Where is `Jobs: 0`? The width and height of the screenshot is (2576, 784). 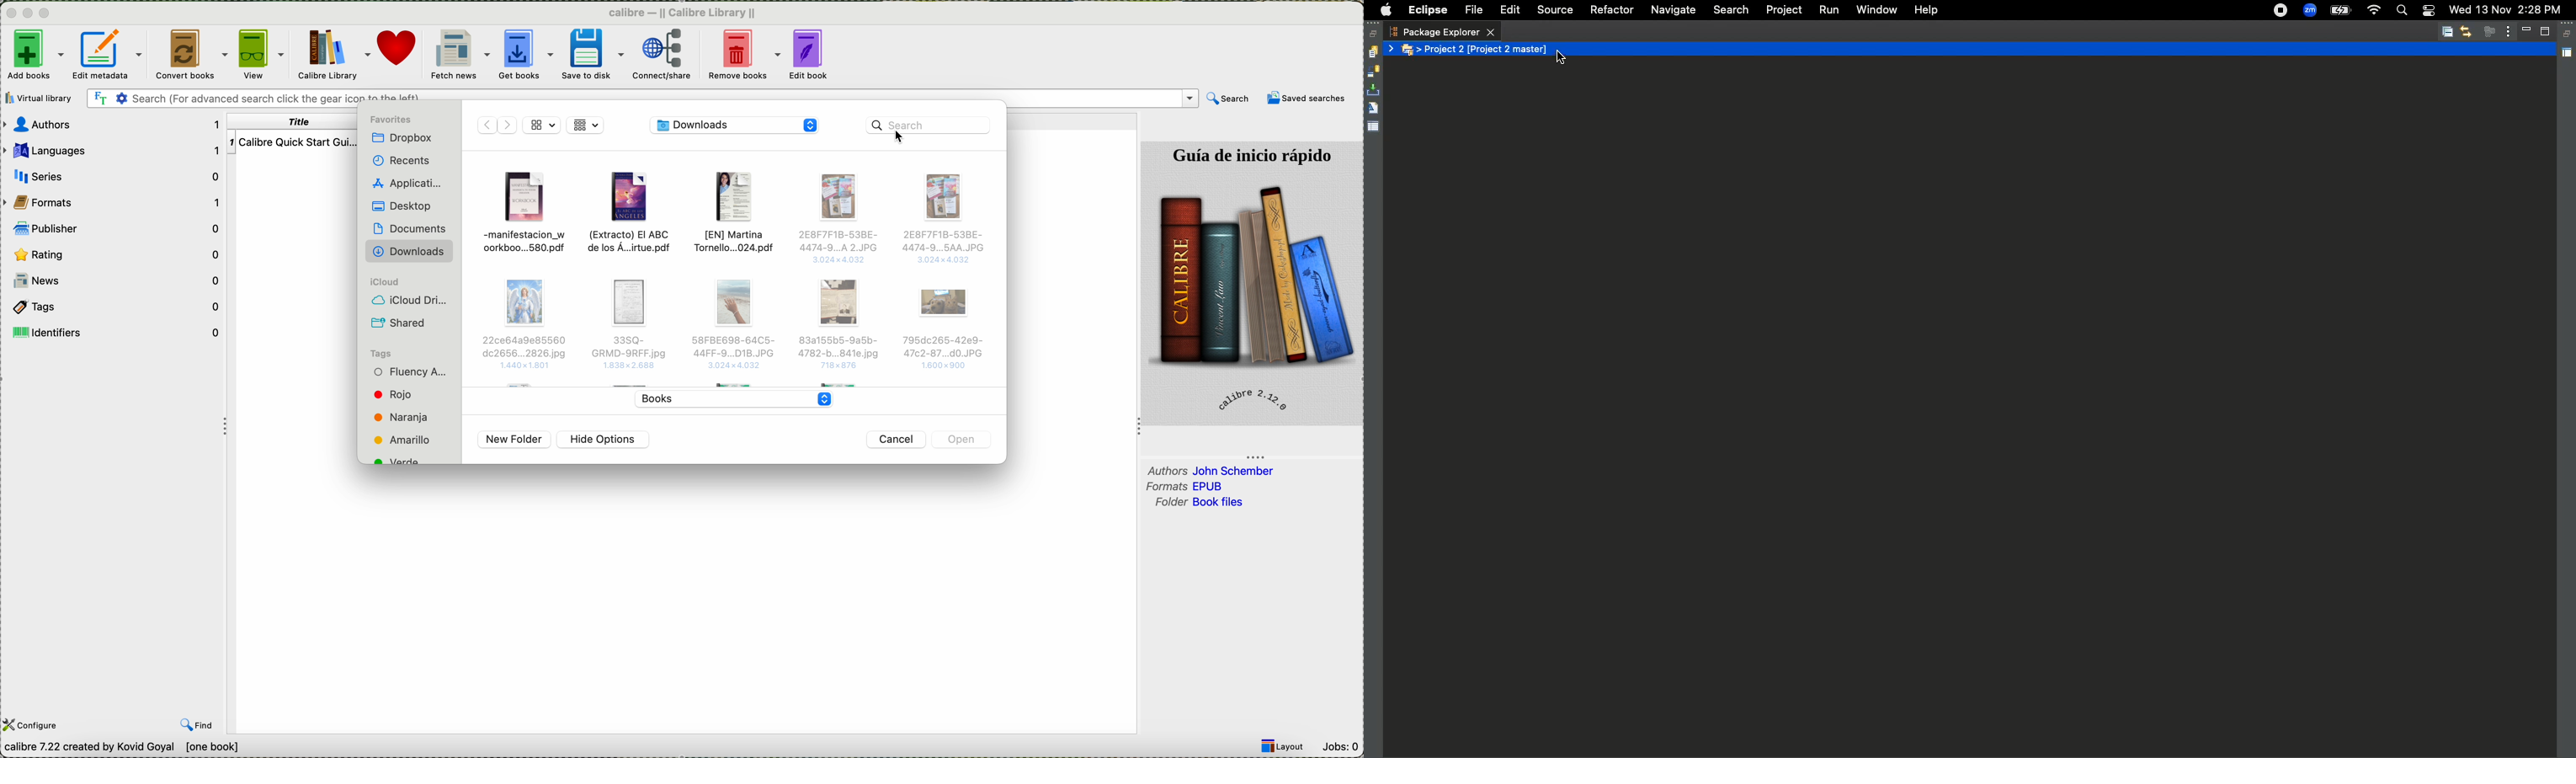
Jobs: 0 is located at coordinates (1340, 748).